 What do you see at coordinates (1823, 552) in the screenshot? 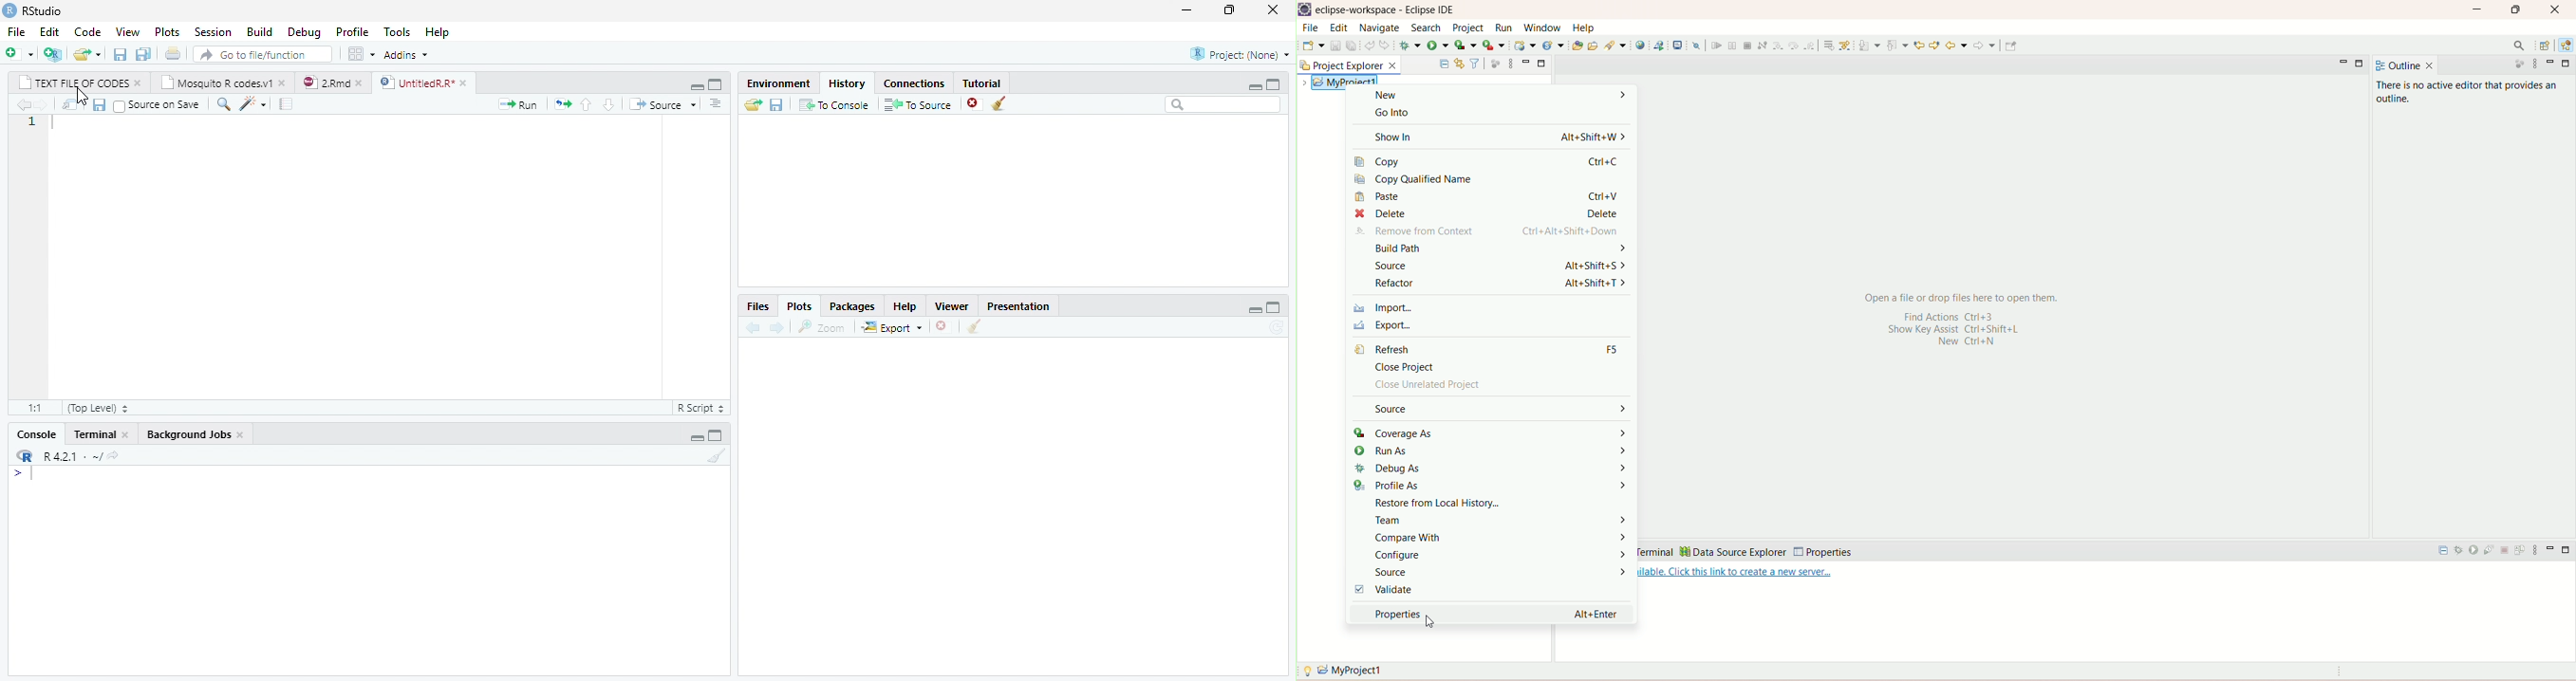
I see `properties` at bounding box center [1823, 552].